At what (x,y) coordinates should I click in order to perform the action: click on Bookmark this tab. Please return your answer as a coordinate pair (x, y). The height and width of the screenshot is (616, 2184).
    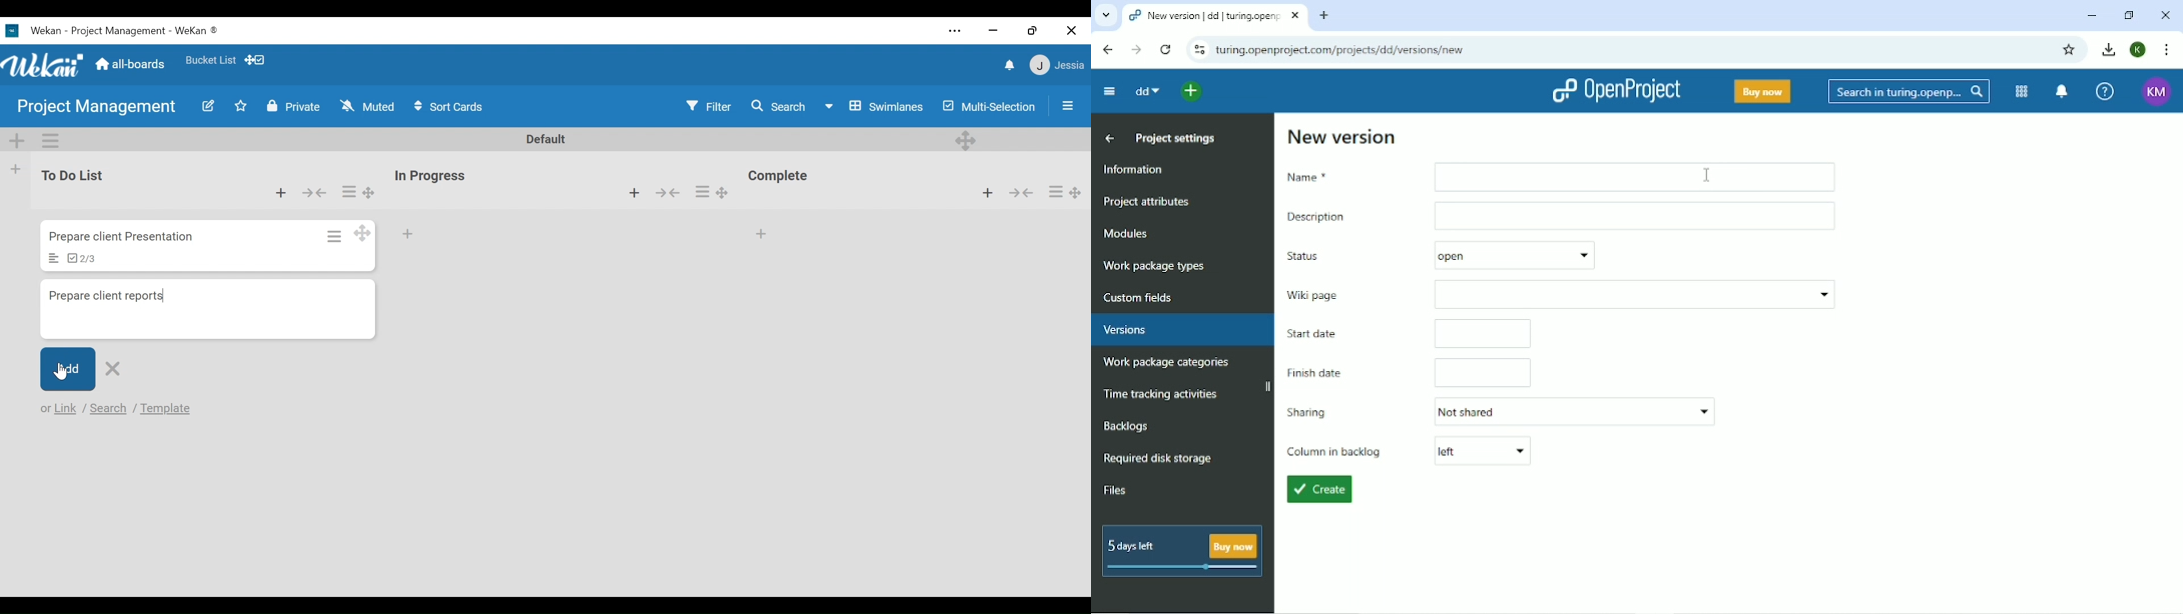
    Looking at the image, I should click on (2068, 50).